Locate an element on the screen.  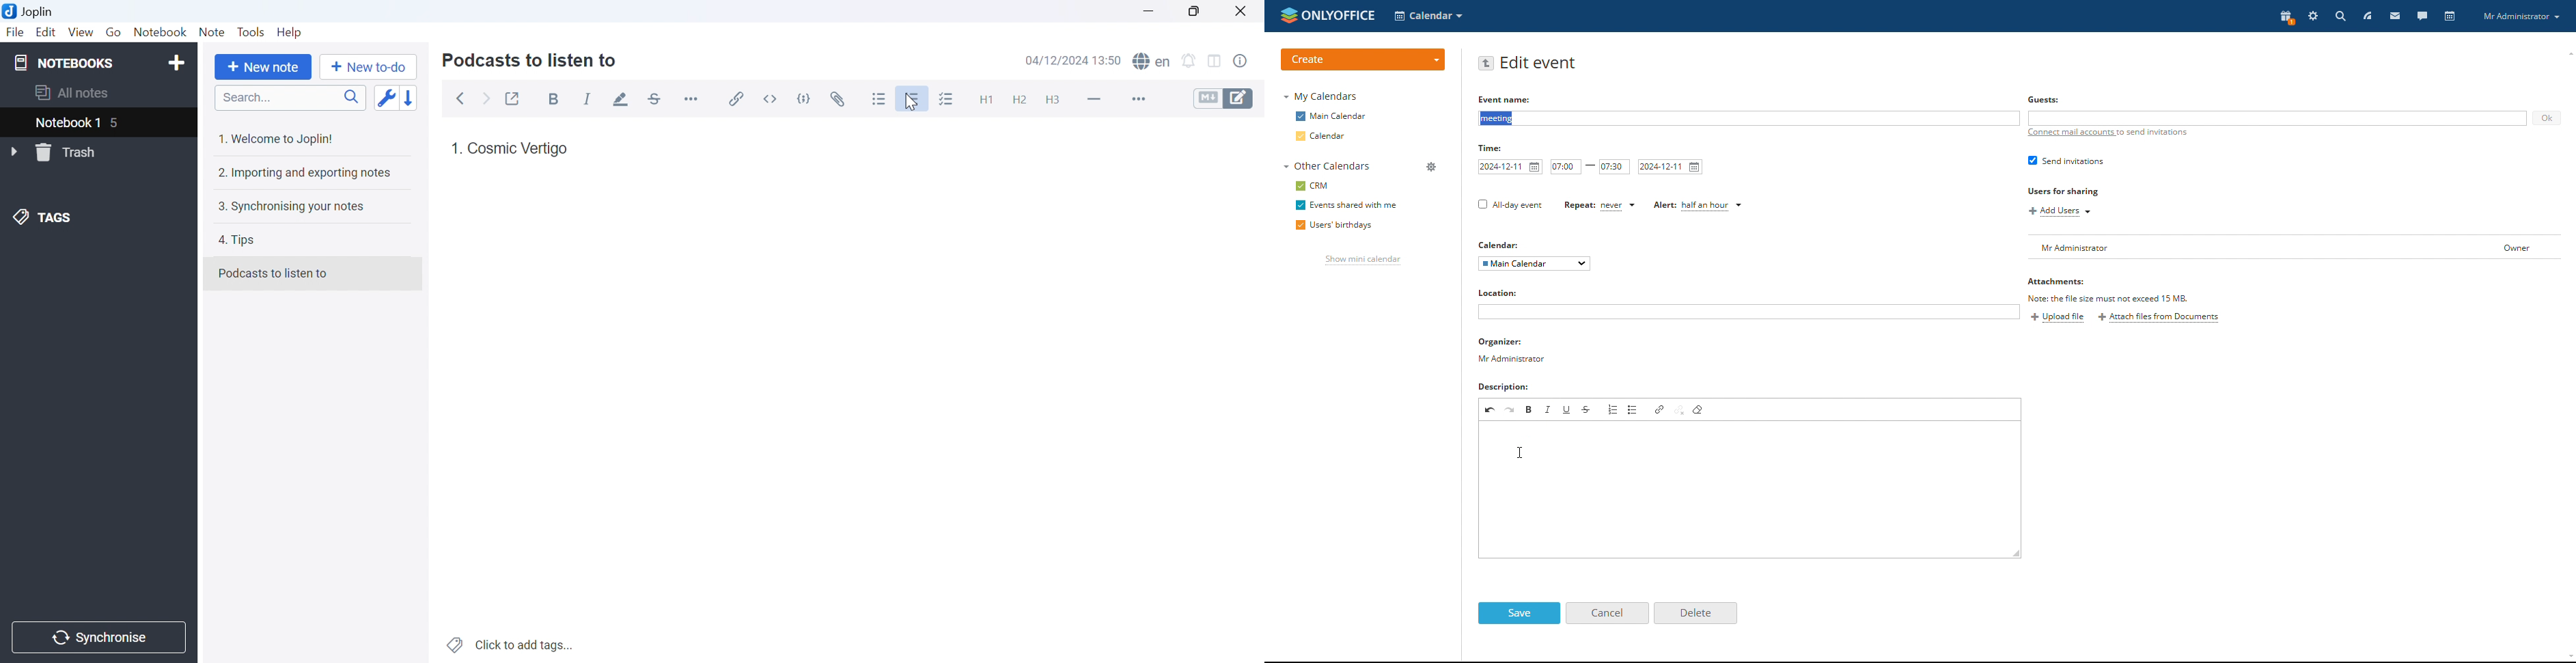
settings is located at coordinates (2314, 16).